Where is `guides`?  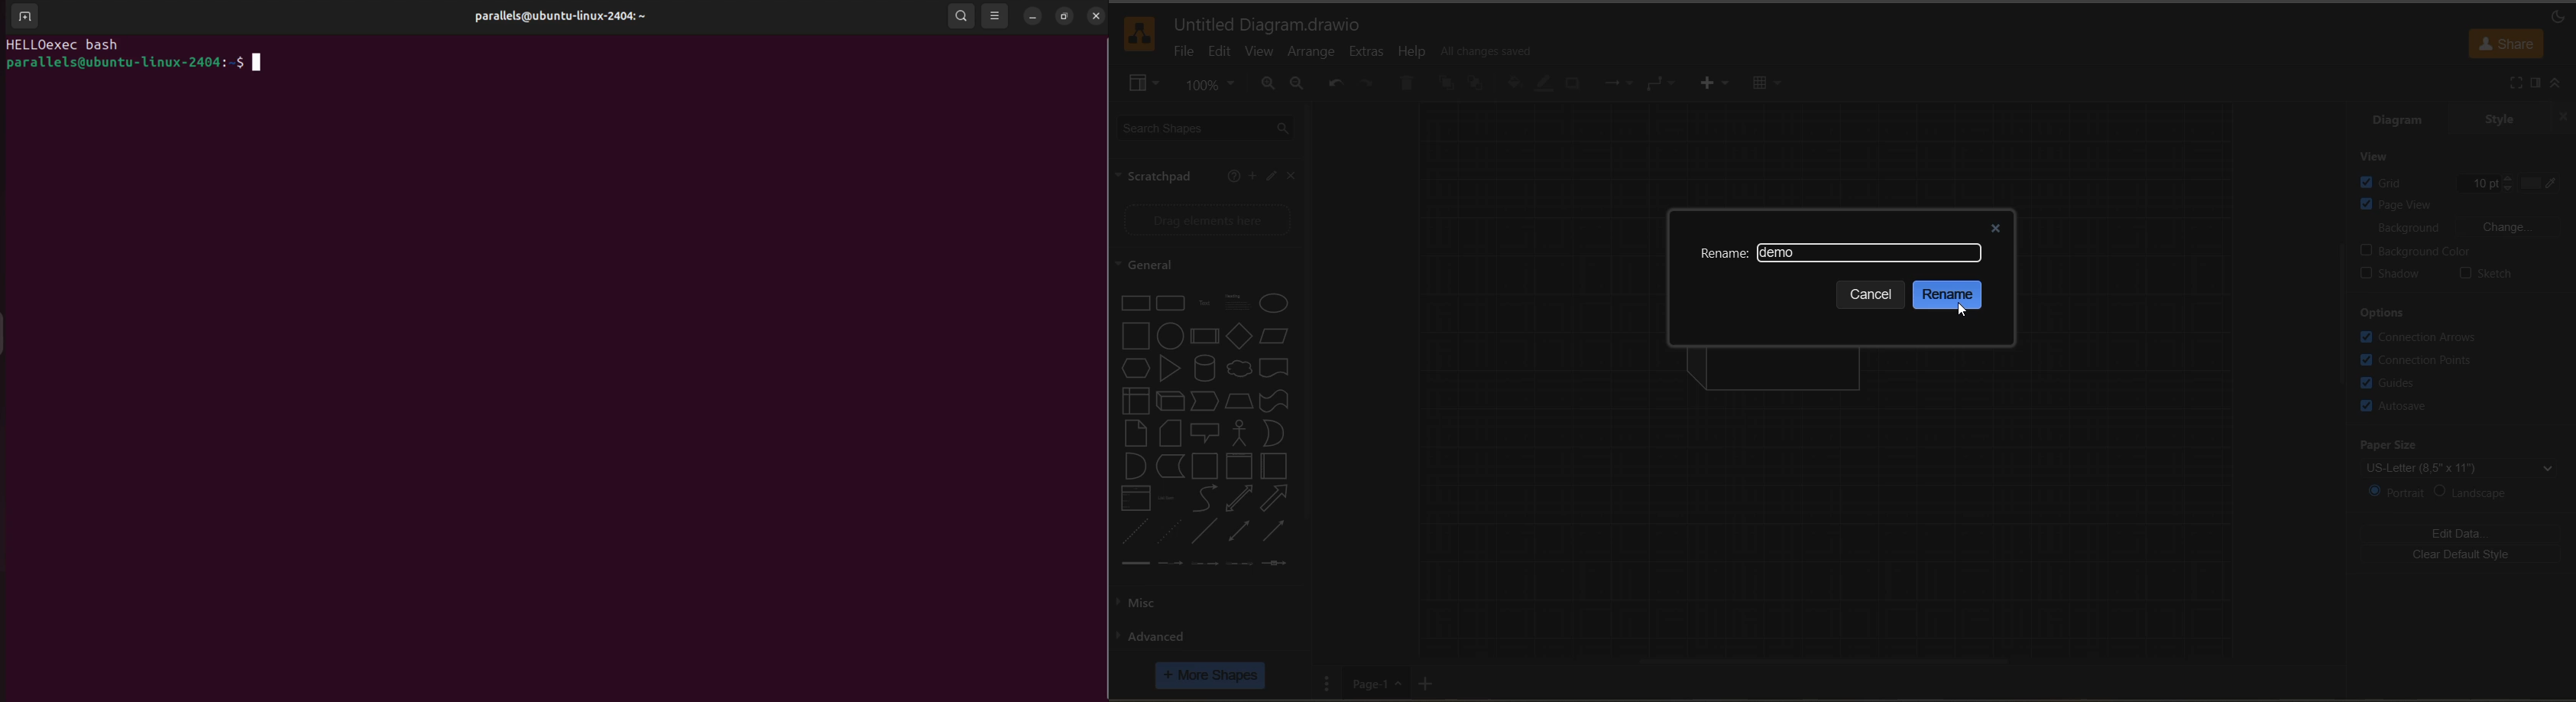 guides is located at coordinates (2395, 382).